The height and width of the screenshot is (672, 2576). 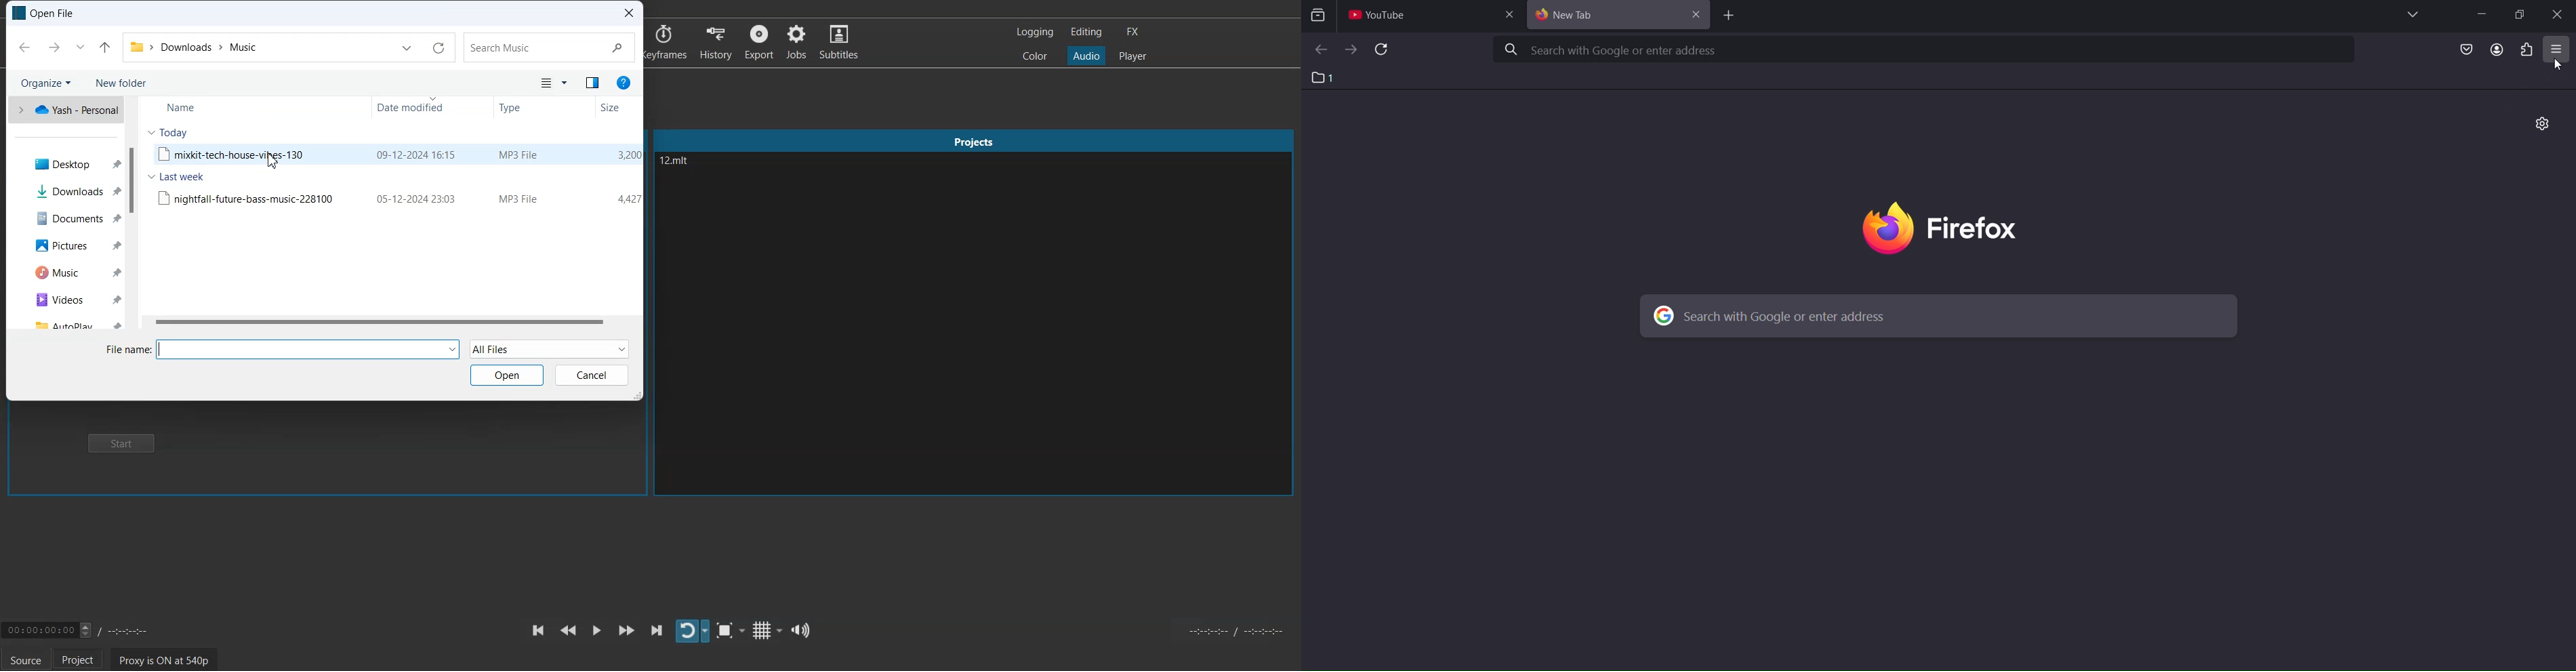 I want to click on Audio, so click(x=1086, y=56).